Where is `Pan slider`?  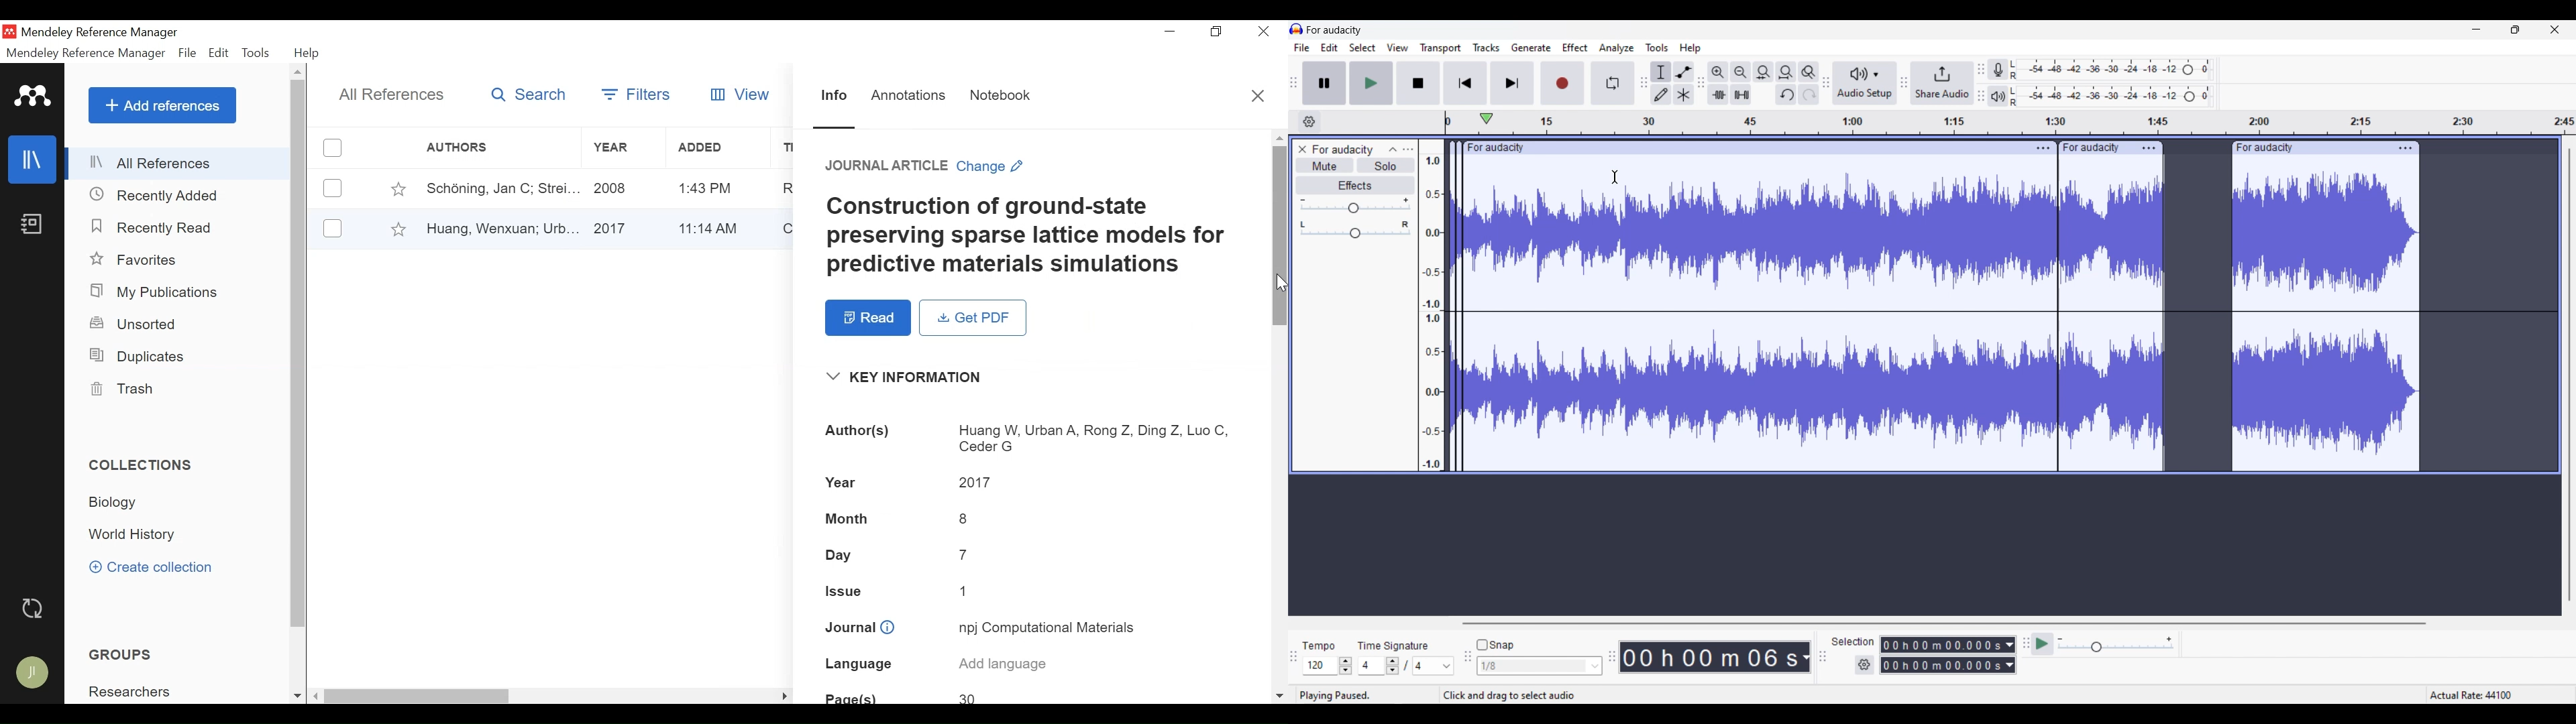
Pan slider is located at coordinates (1355, 228).